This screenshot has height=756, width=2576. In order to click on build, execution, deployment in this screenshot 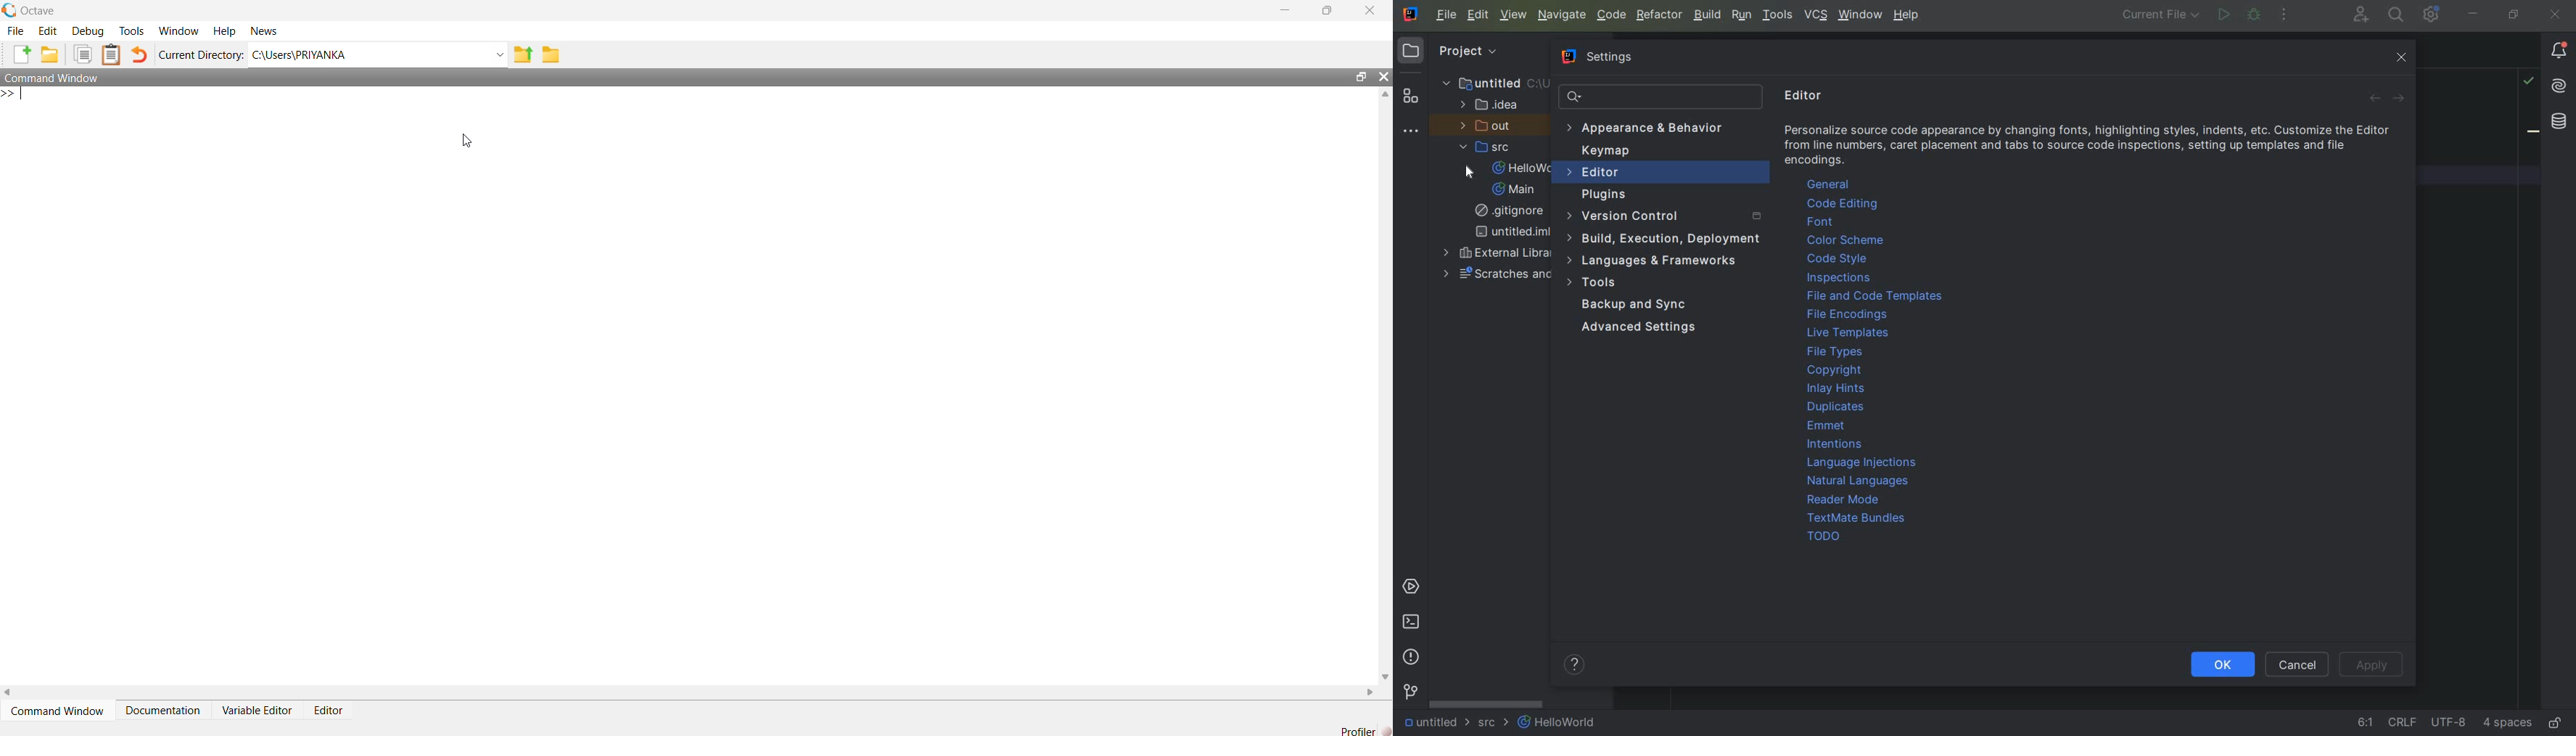, I will do `click(1664, 239)`.